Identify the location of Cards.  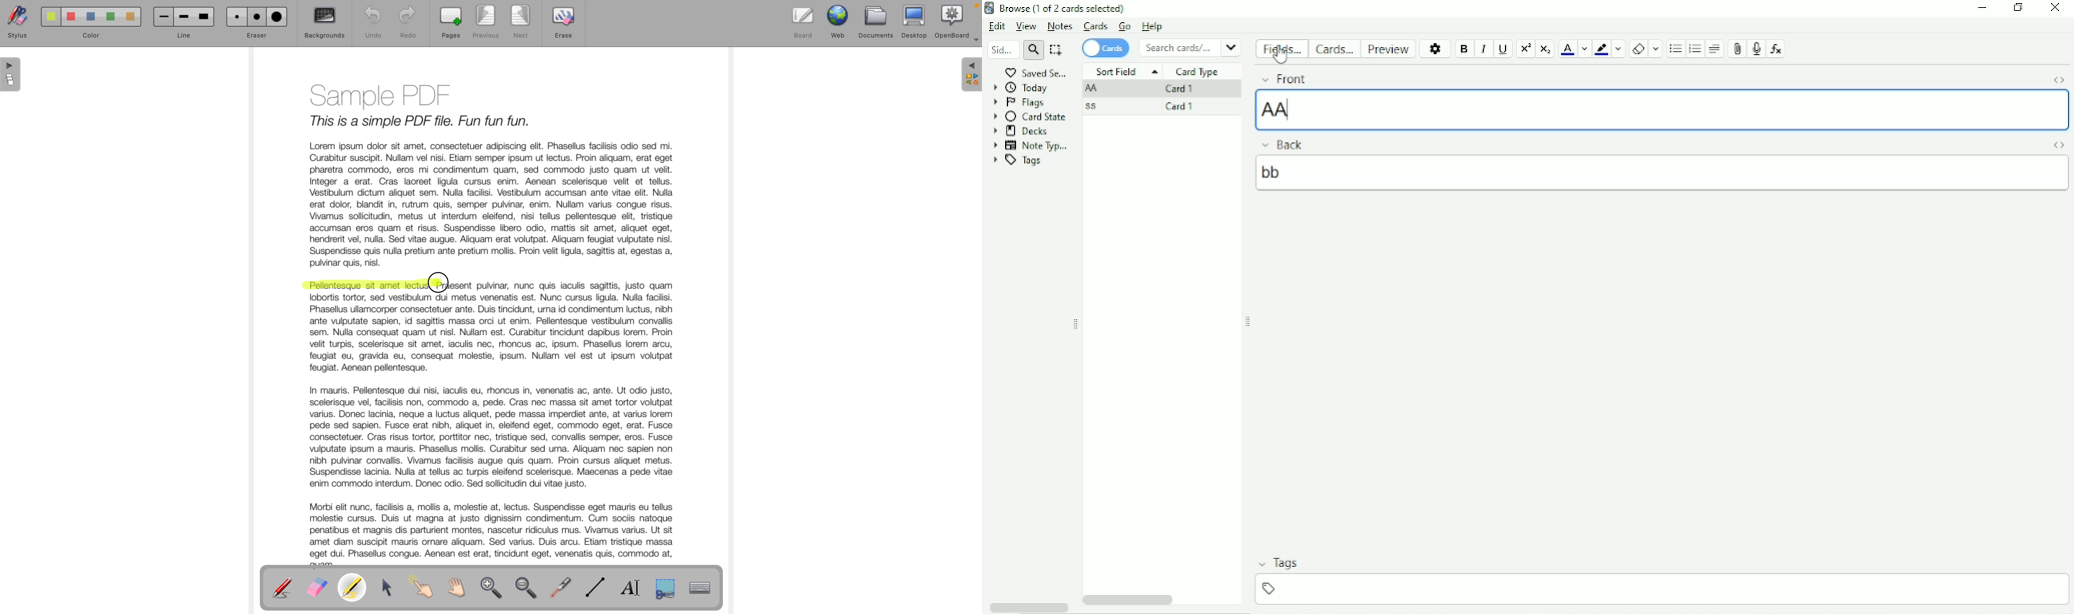
(1108, 48).